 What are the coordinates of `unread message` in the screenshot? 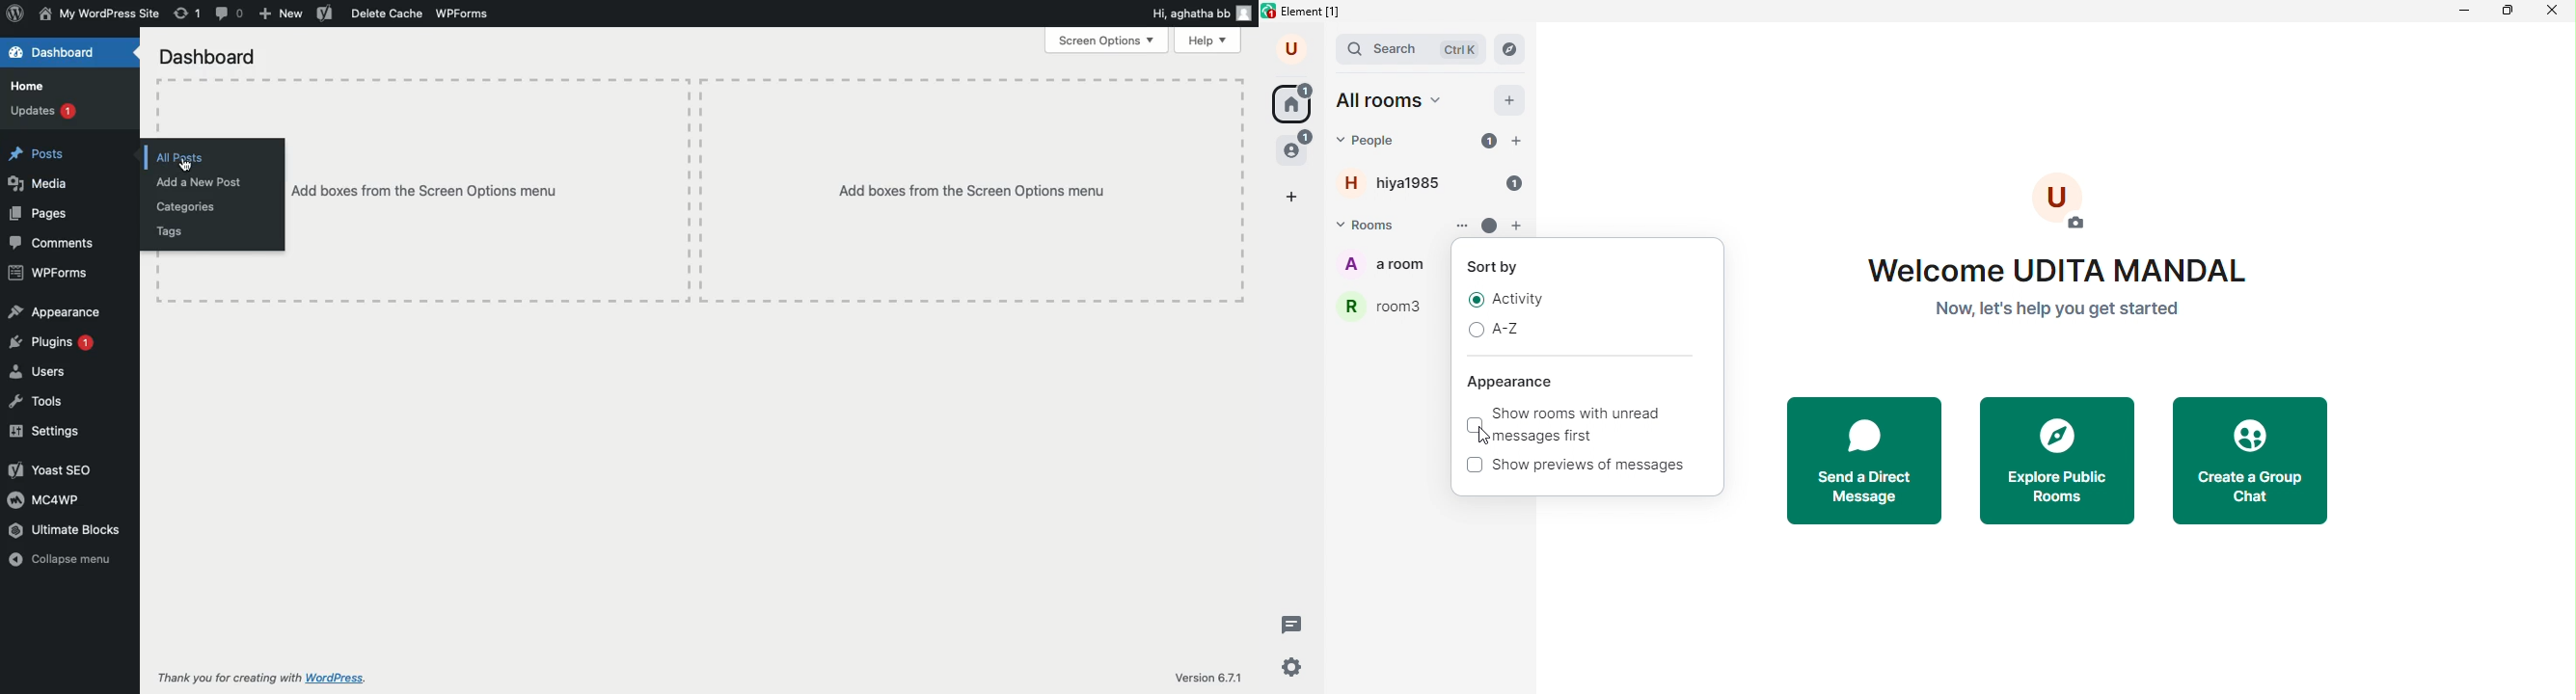 It's located at (1490, 227).